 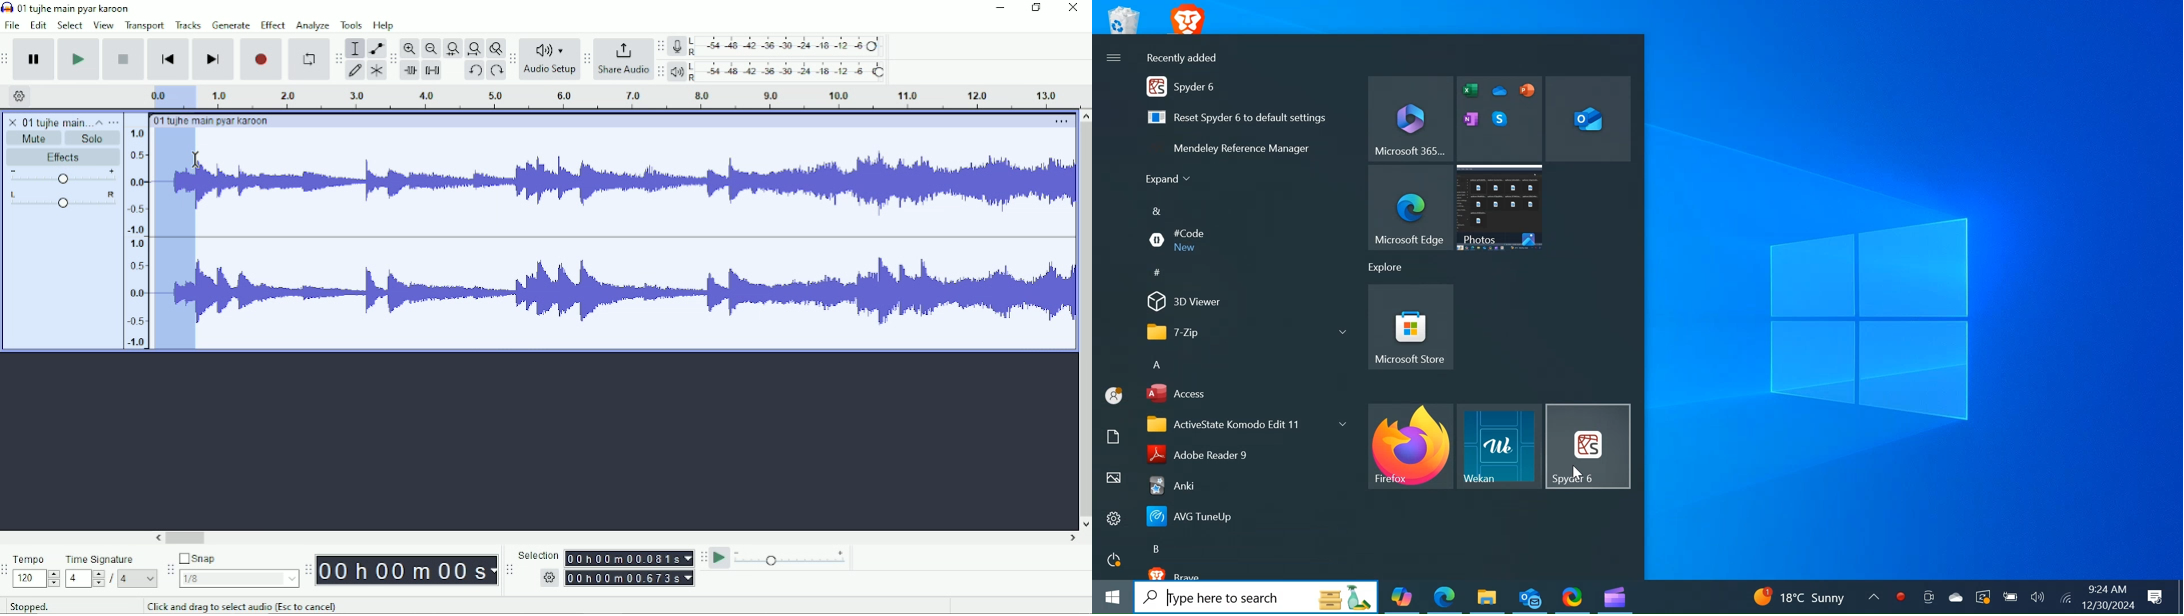 What do you see at coordinates (62, 201) in the screenshot?
I see `Pan` at bounding box center [62, 201].